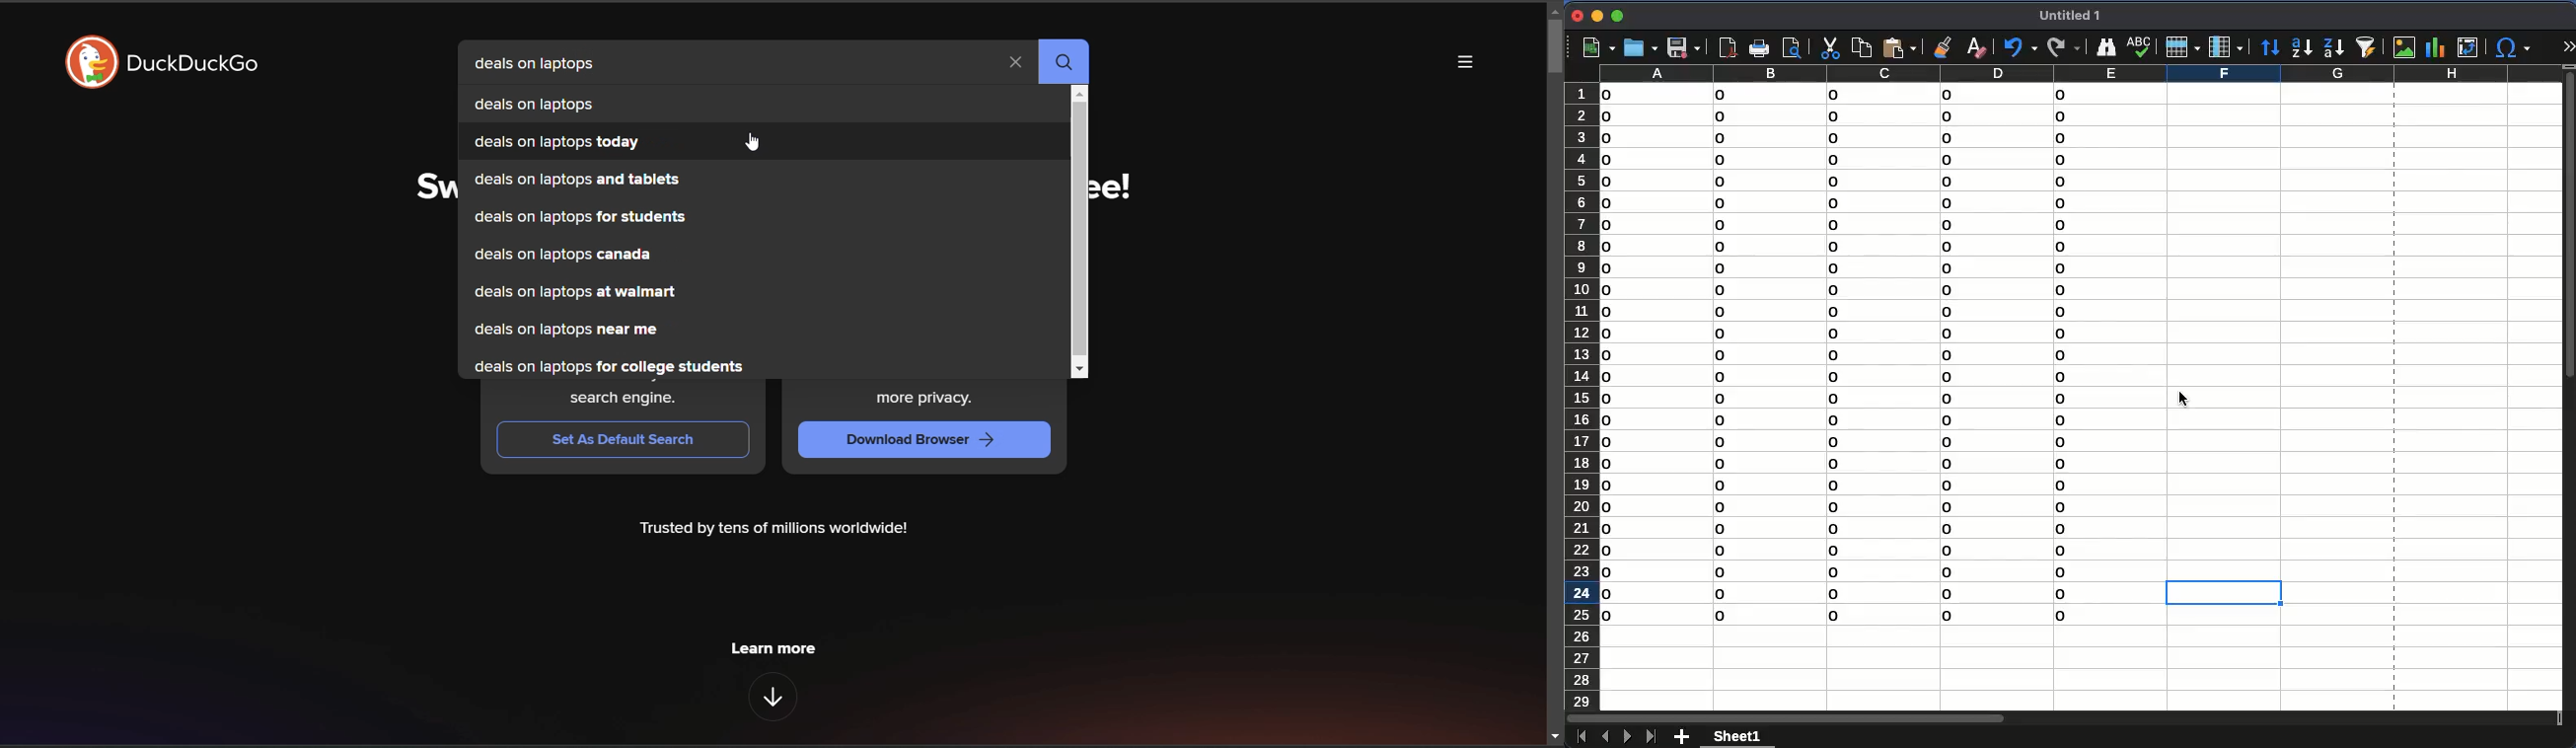  I want to click on columns, so click(2080, 74).